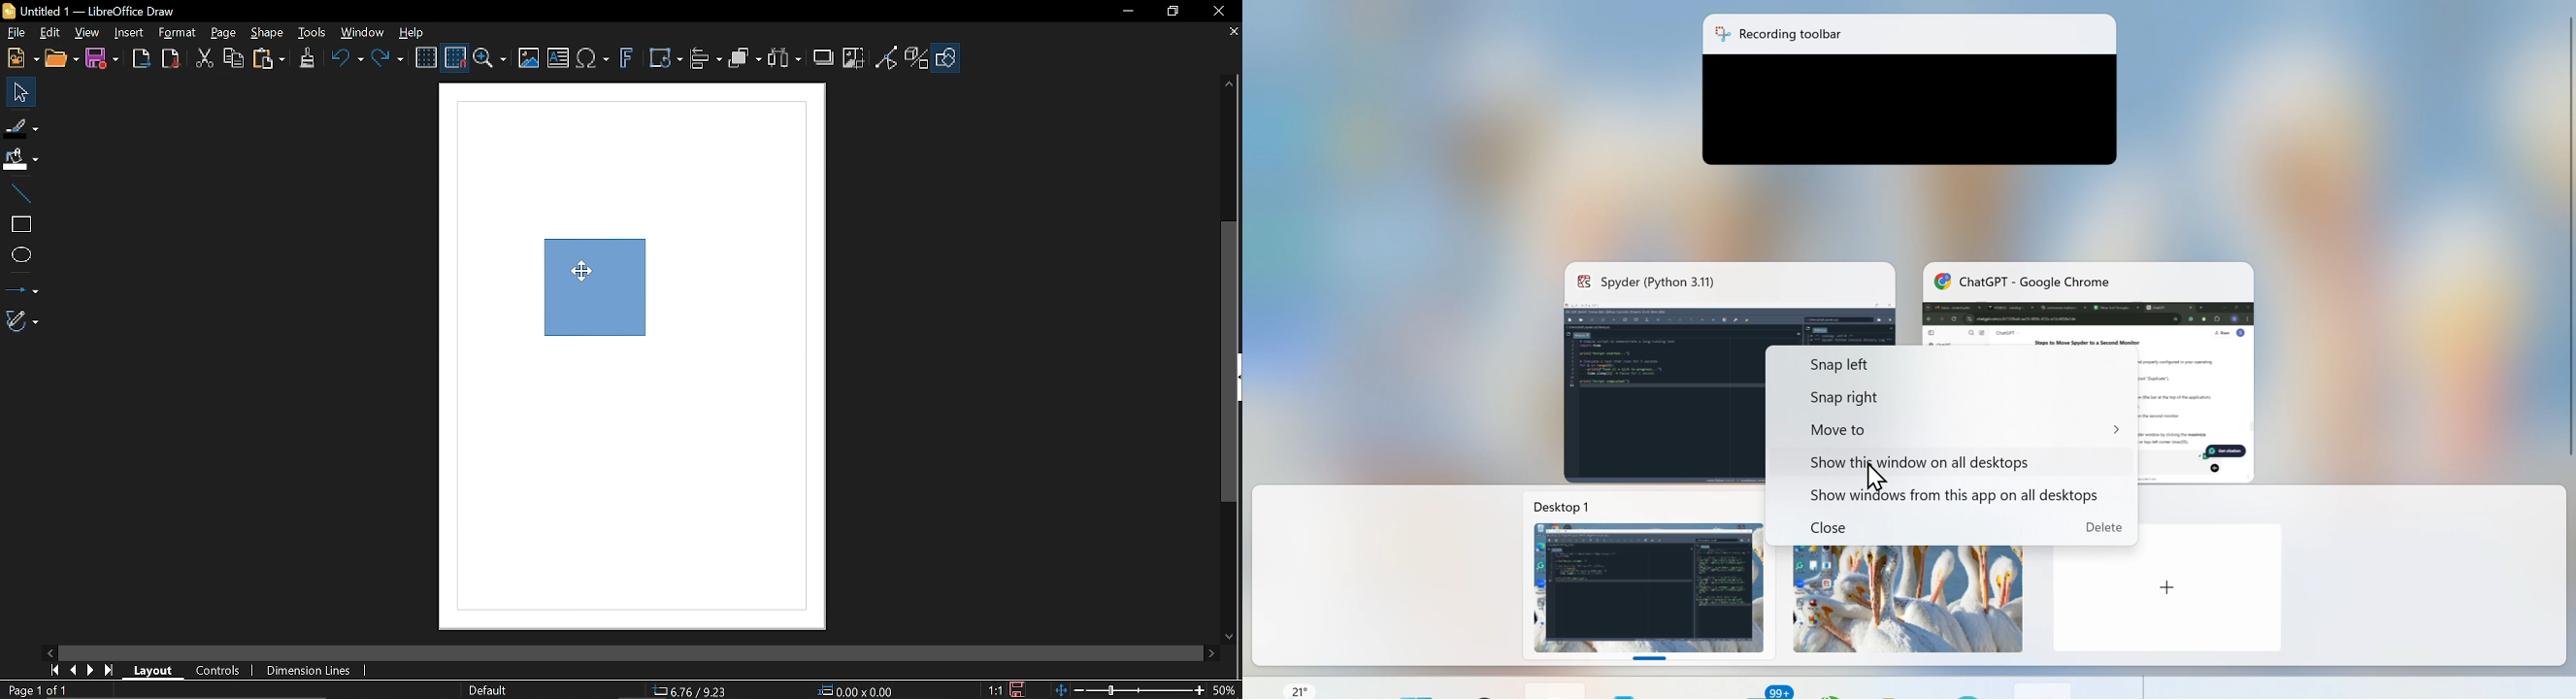  What do you see at coordinates (821, 56) in the screenshot?
I see `Shadow` at bounding box center [821, 56].